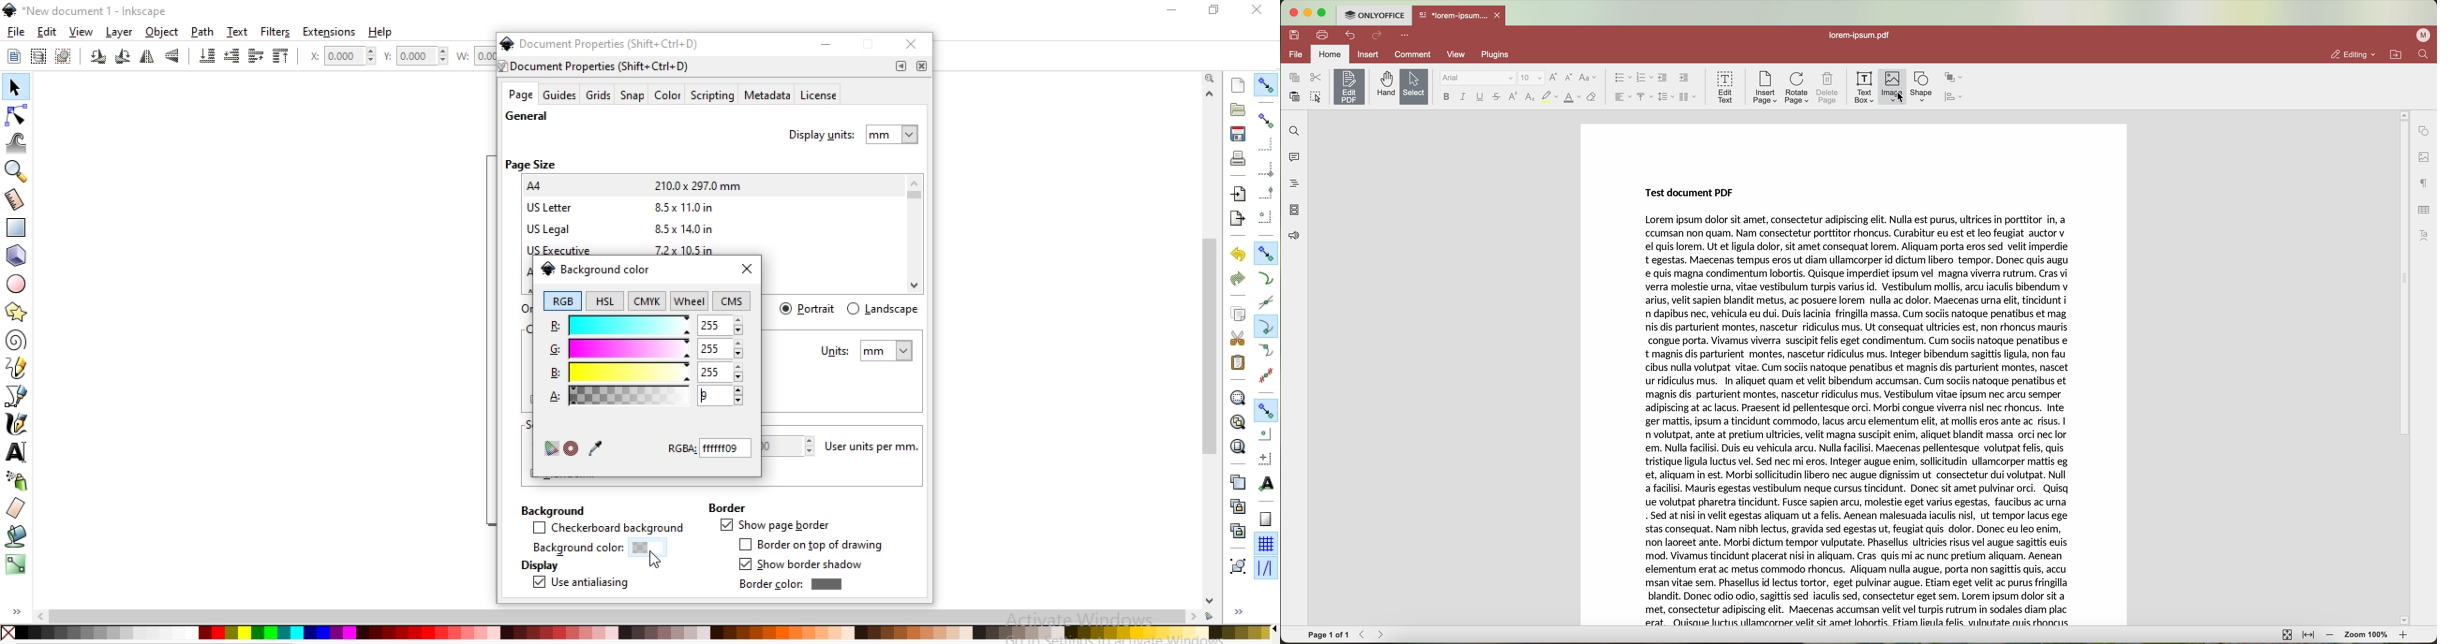 The height and width of the screenshot is (644, 2464). I want to click on create spirals, so click(16, 341).